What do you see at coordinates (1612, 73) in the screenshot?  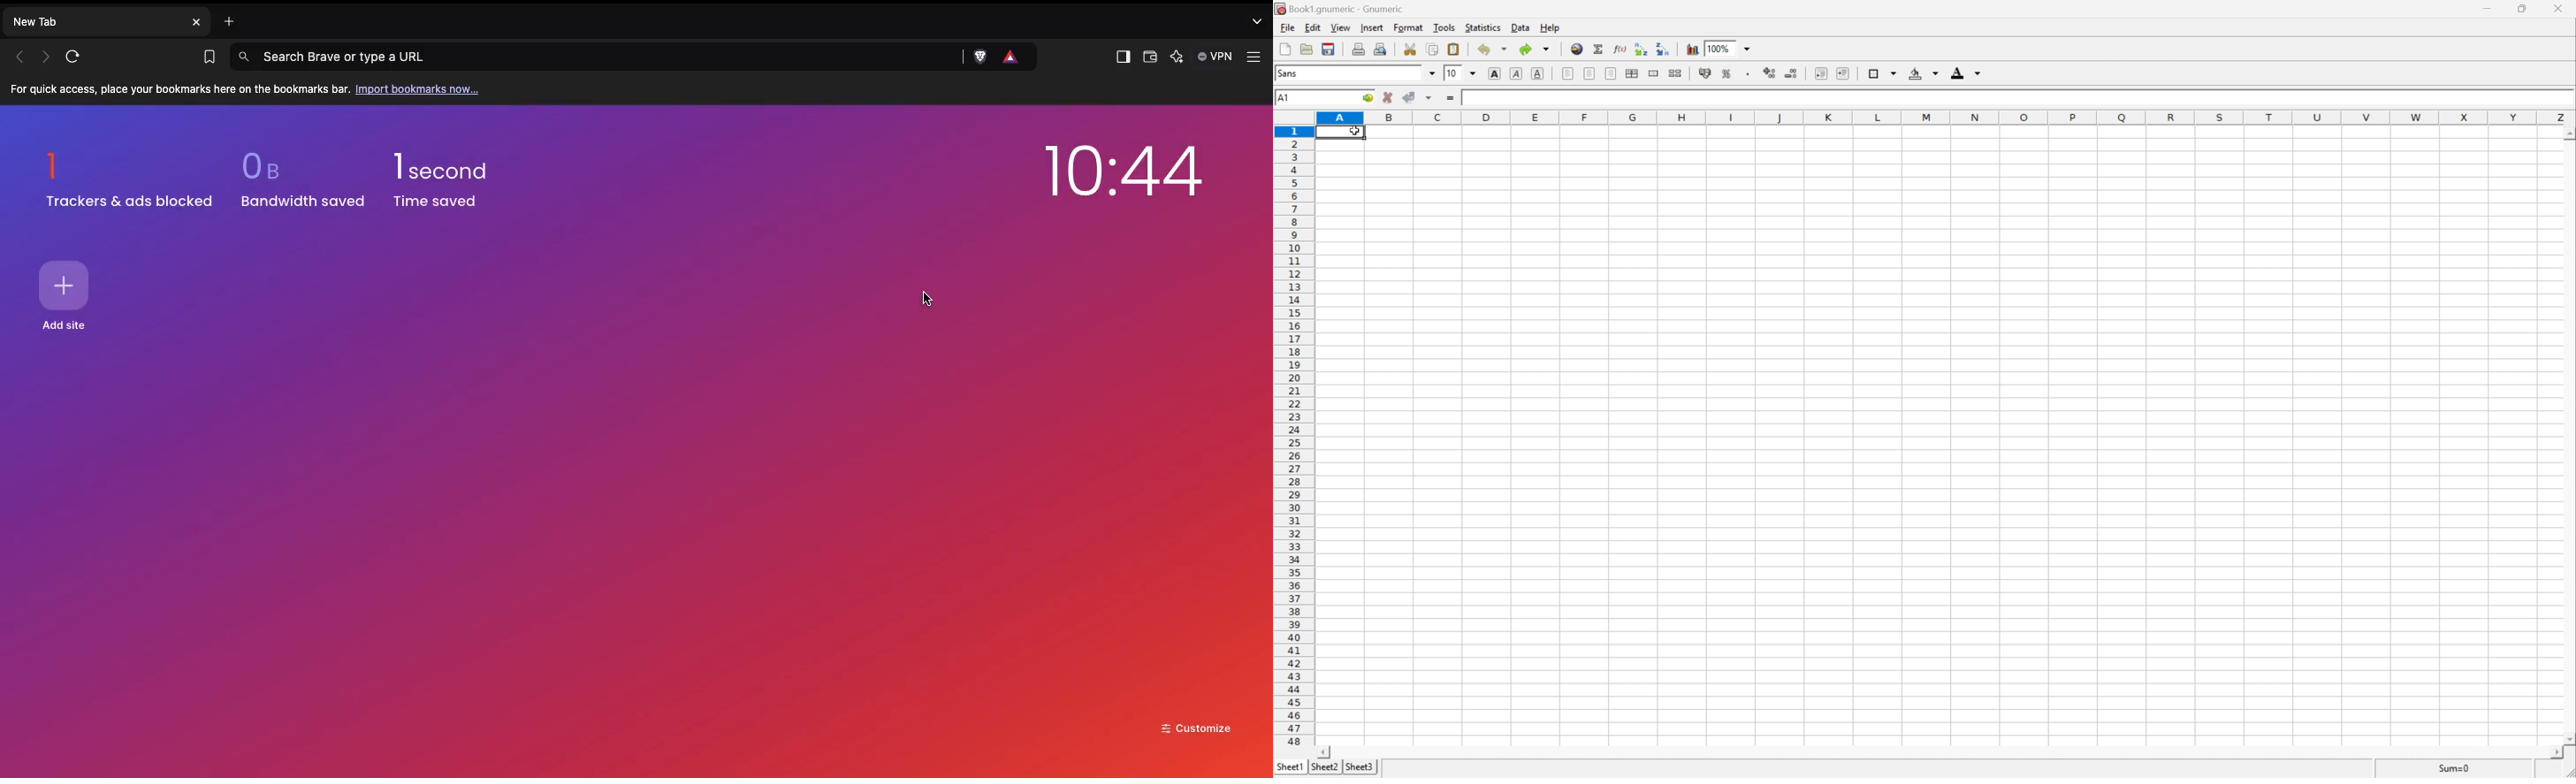 I see `Align Right` at bounding box center [1612, 73].